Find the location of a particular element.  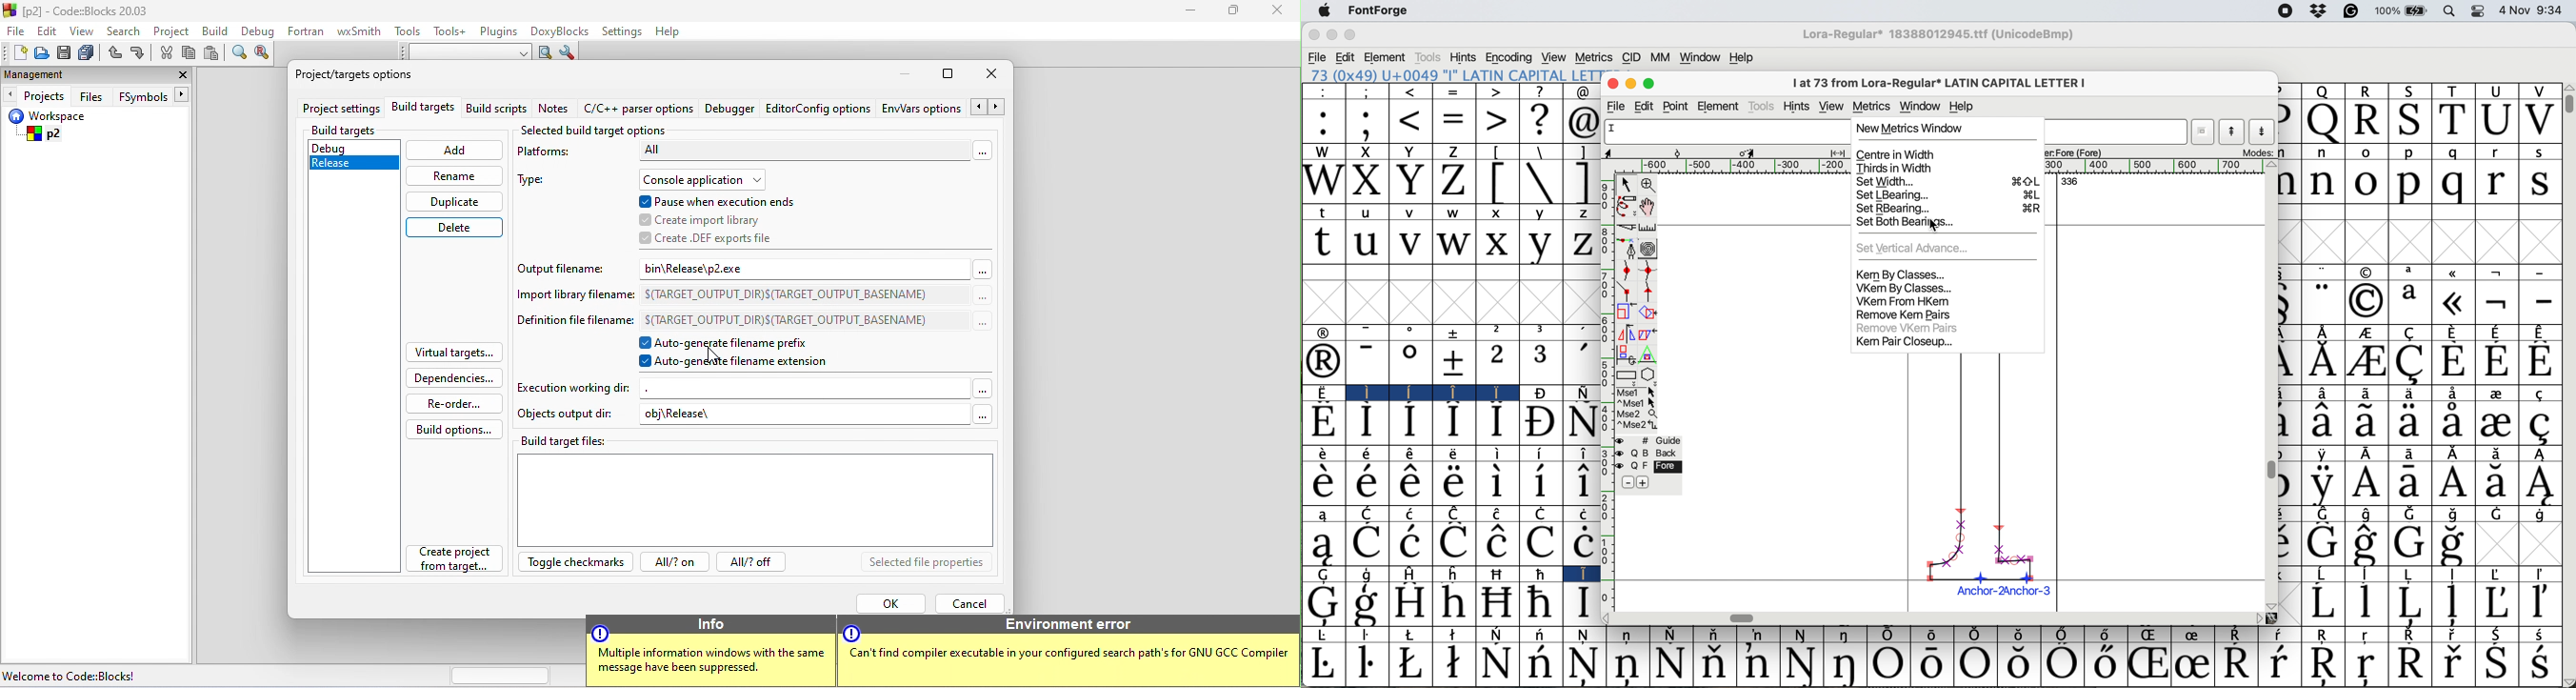

glyph name is located at coordinates (1713, 130).